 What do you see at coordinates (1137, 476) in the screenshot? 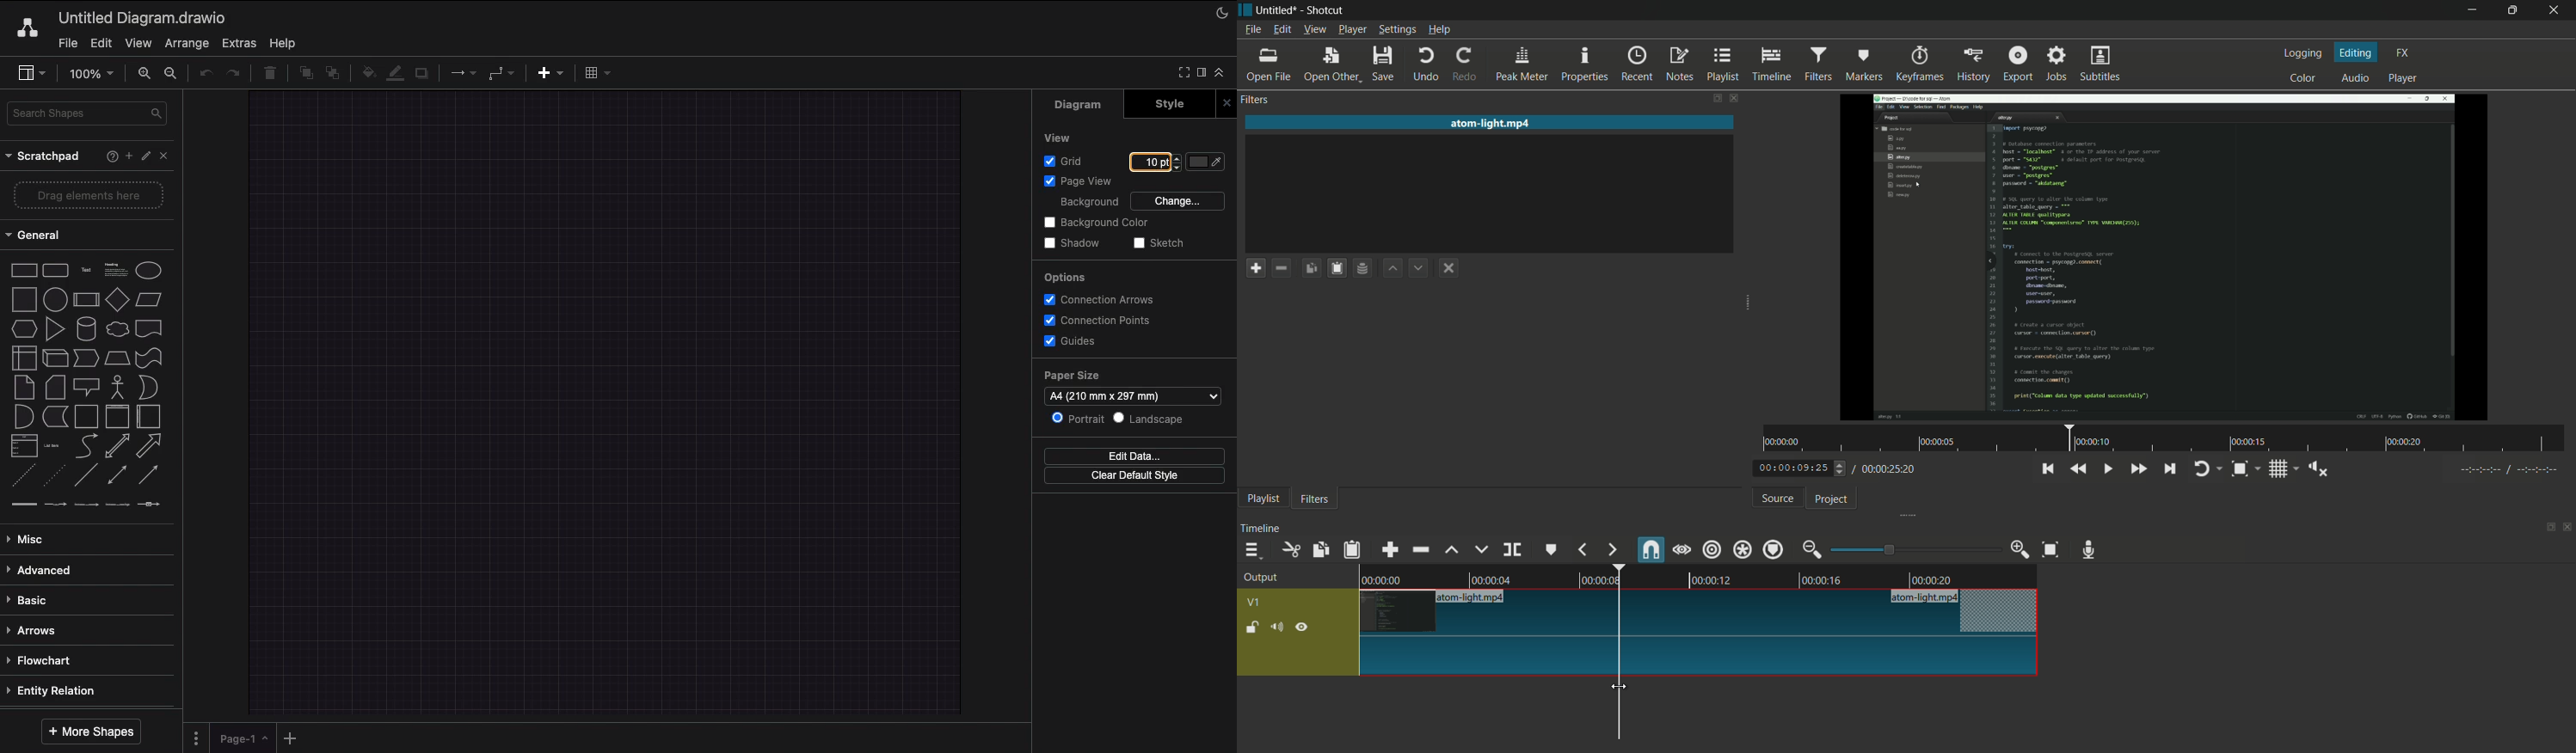
I see `Clear default style` at bounding box center [1137, 476].